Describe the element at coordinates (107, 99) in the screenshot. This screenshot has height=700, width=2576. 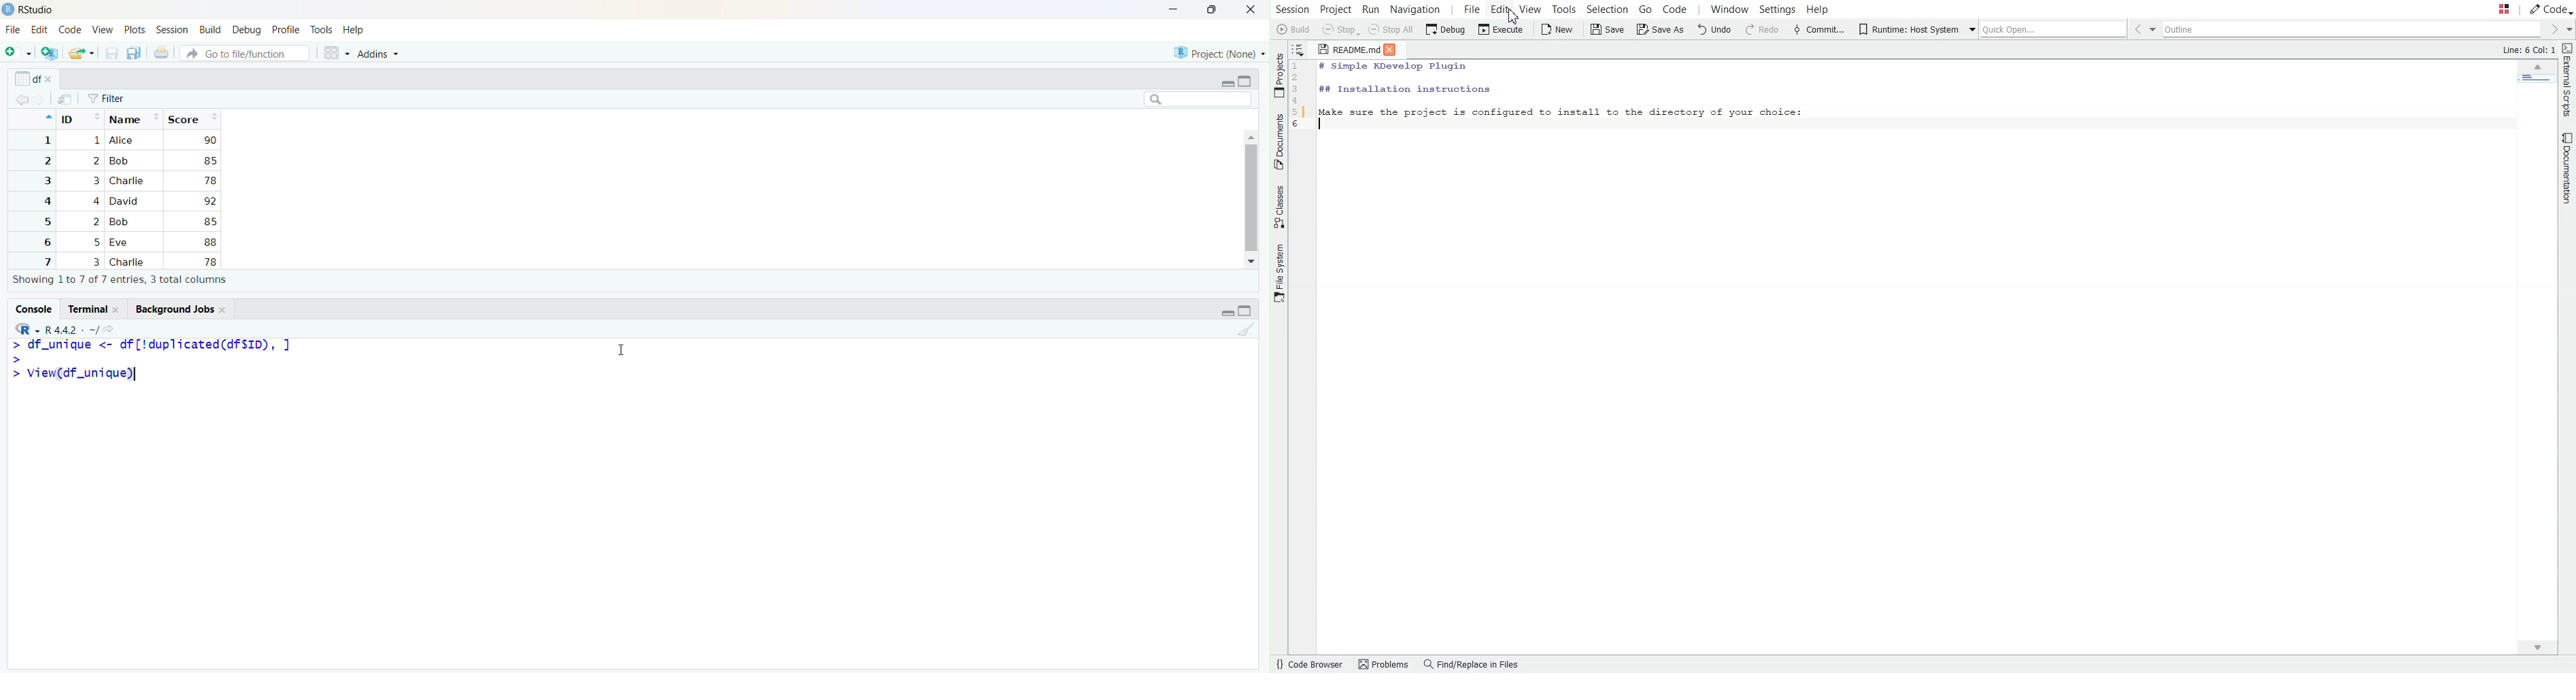
I see `filter` at that location.